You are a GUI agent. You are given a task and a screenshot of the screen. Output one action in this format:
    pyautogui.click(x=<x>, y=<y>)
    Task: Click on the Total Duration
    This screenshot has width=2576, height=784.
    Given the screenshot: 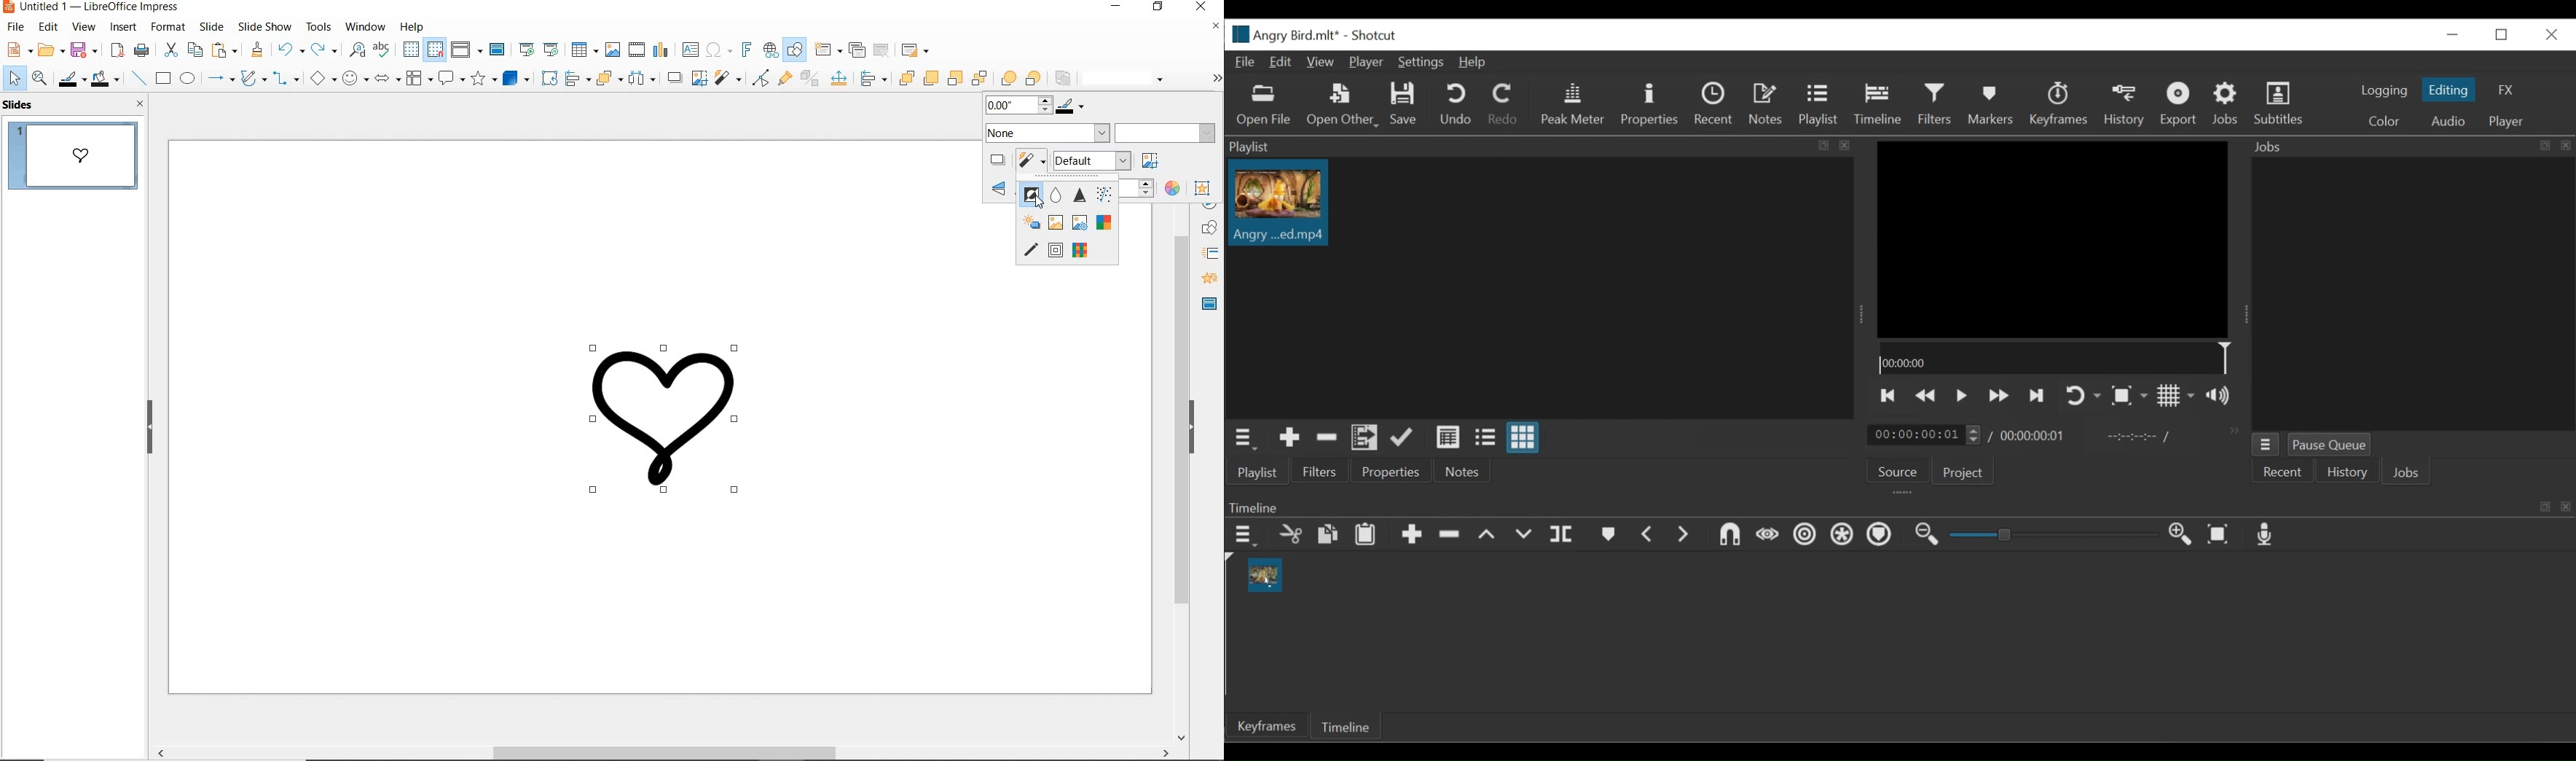 What is the action you would take?
    pyautogui.click(x=2036, y=437)
    